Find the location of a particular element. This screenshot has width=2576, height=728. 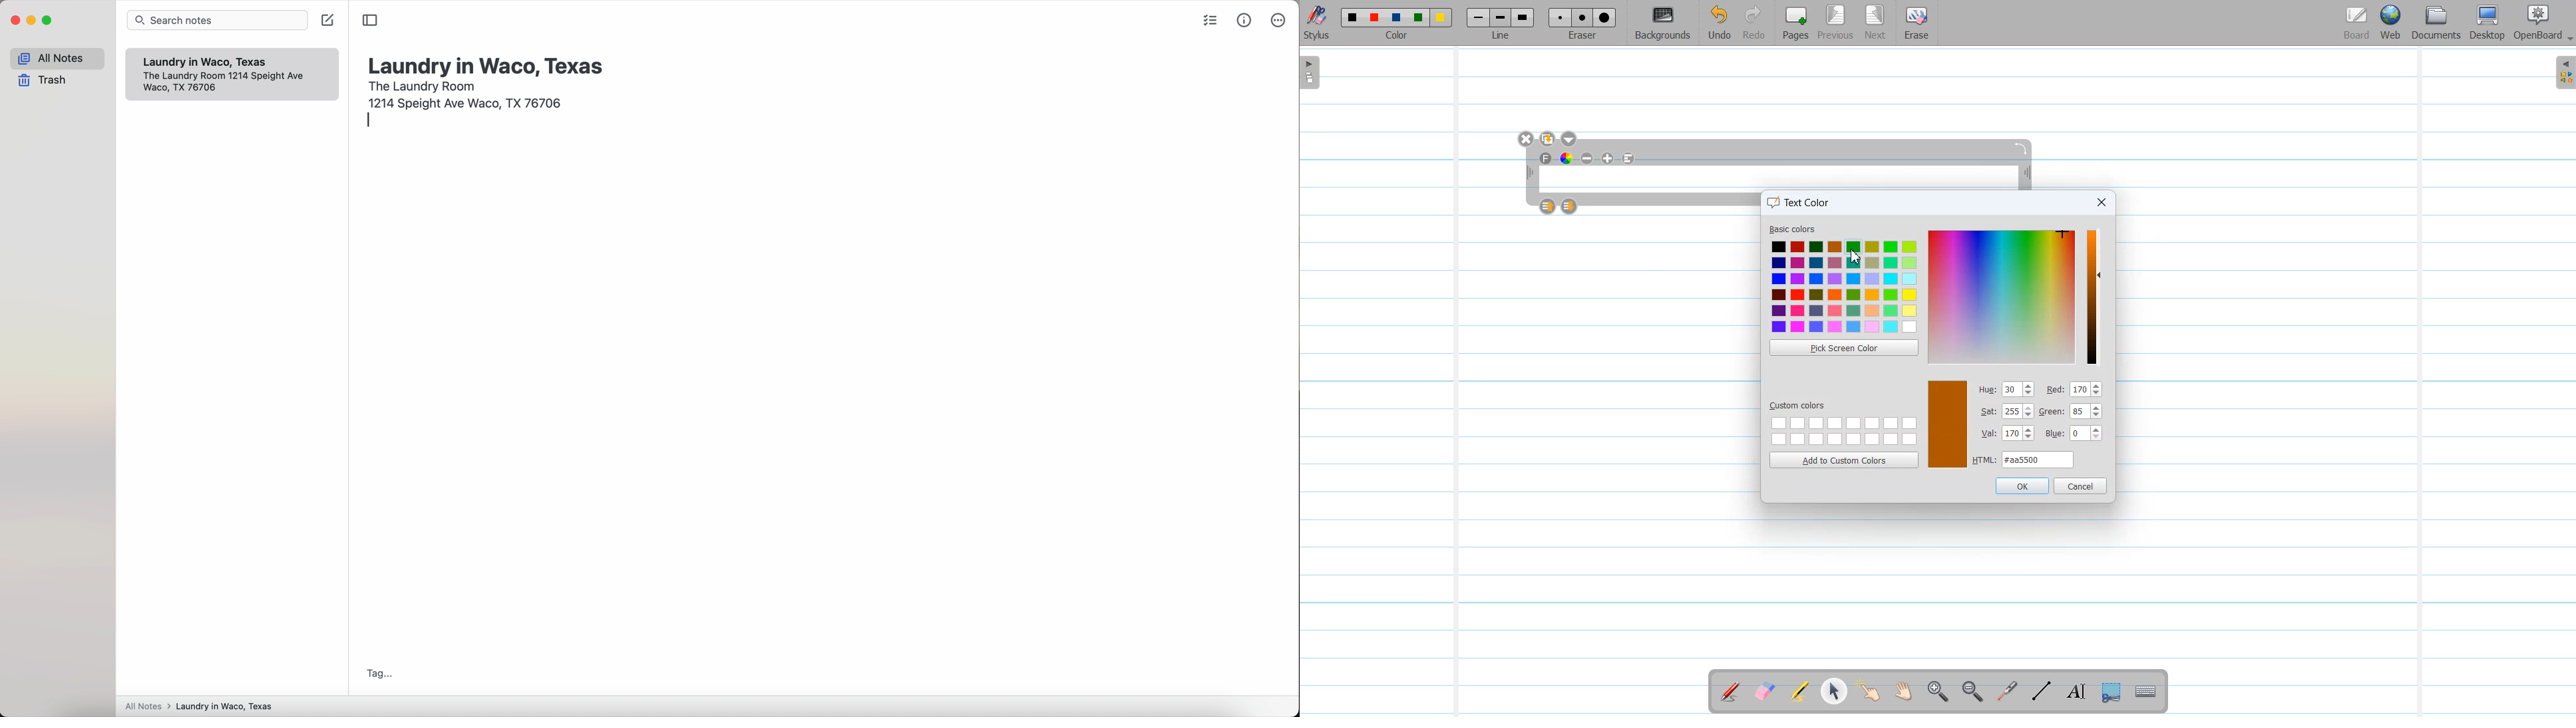

minimize app is located at coordinates (32, 20).